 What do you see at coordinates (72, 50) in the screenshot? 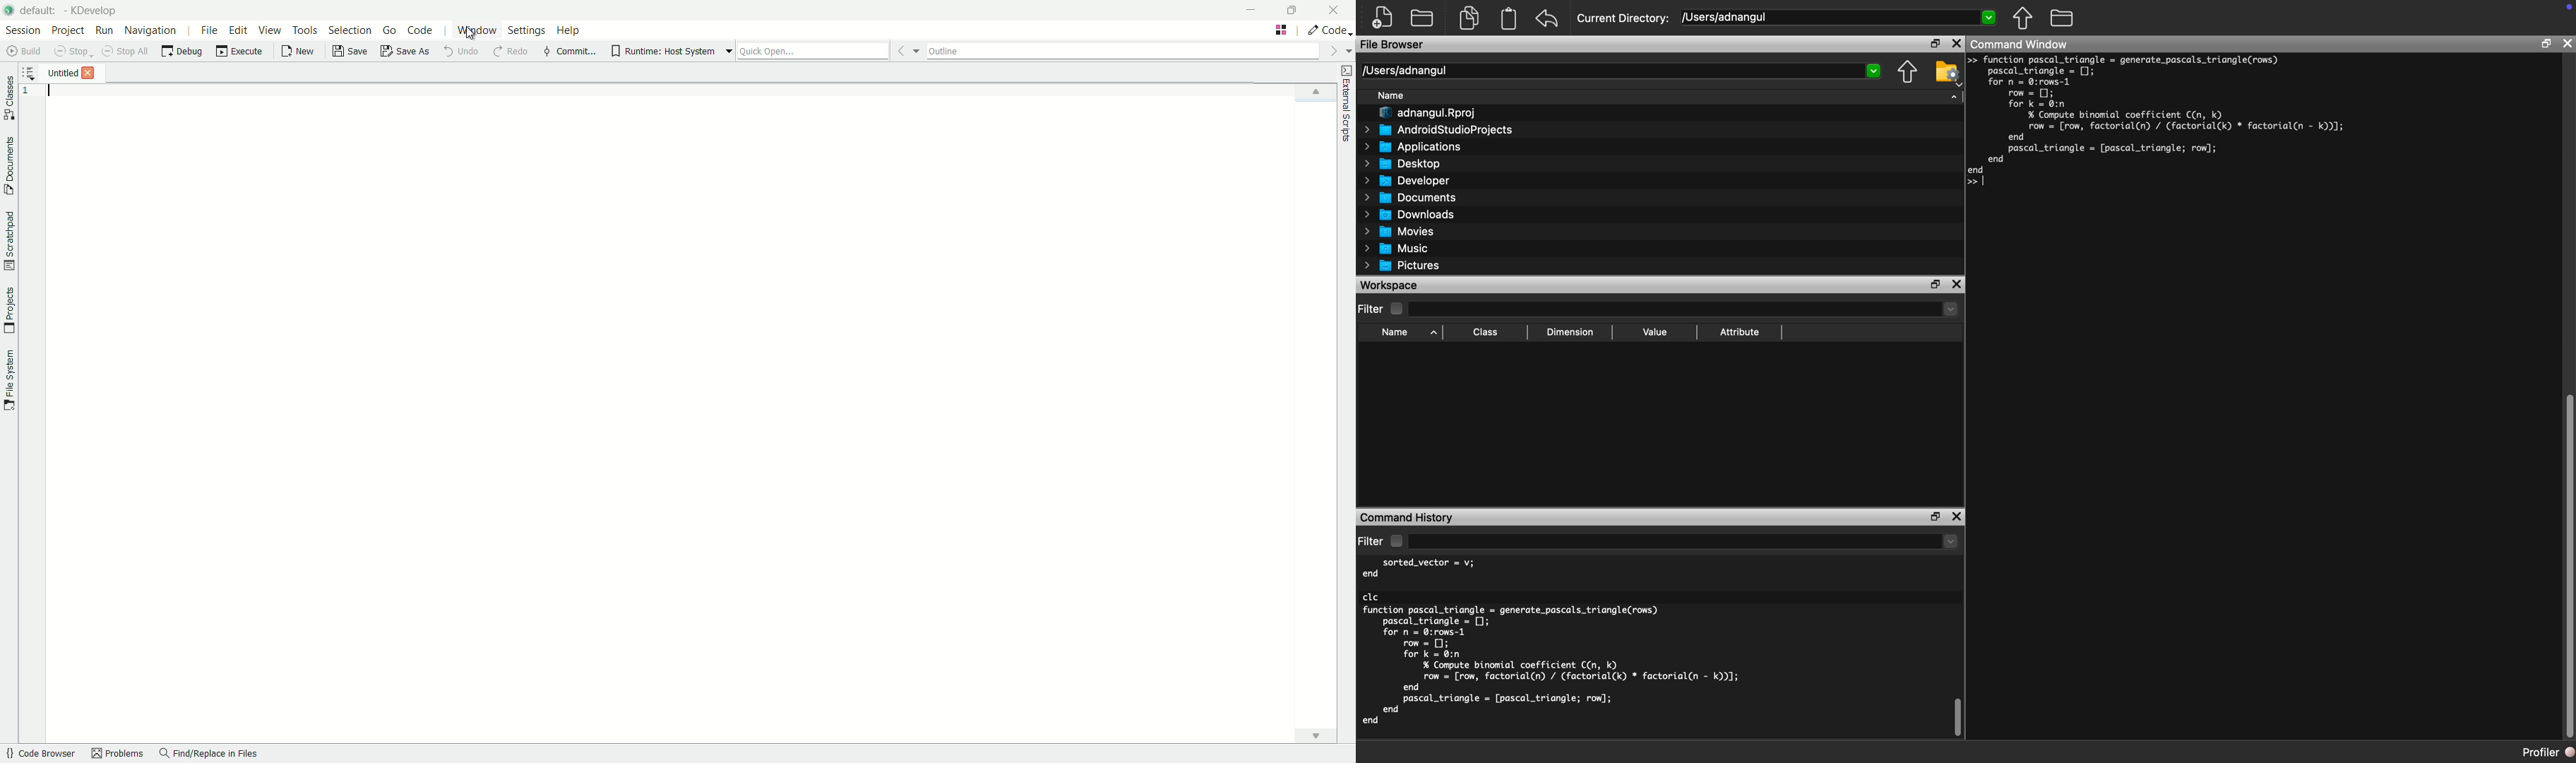
I see `stop` at bounding box center [72, 50].